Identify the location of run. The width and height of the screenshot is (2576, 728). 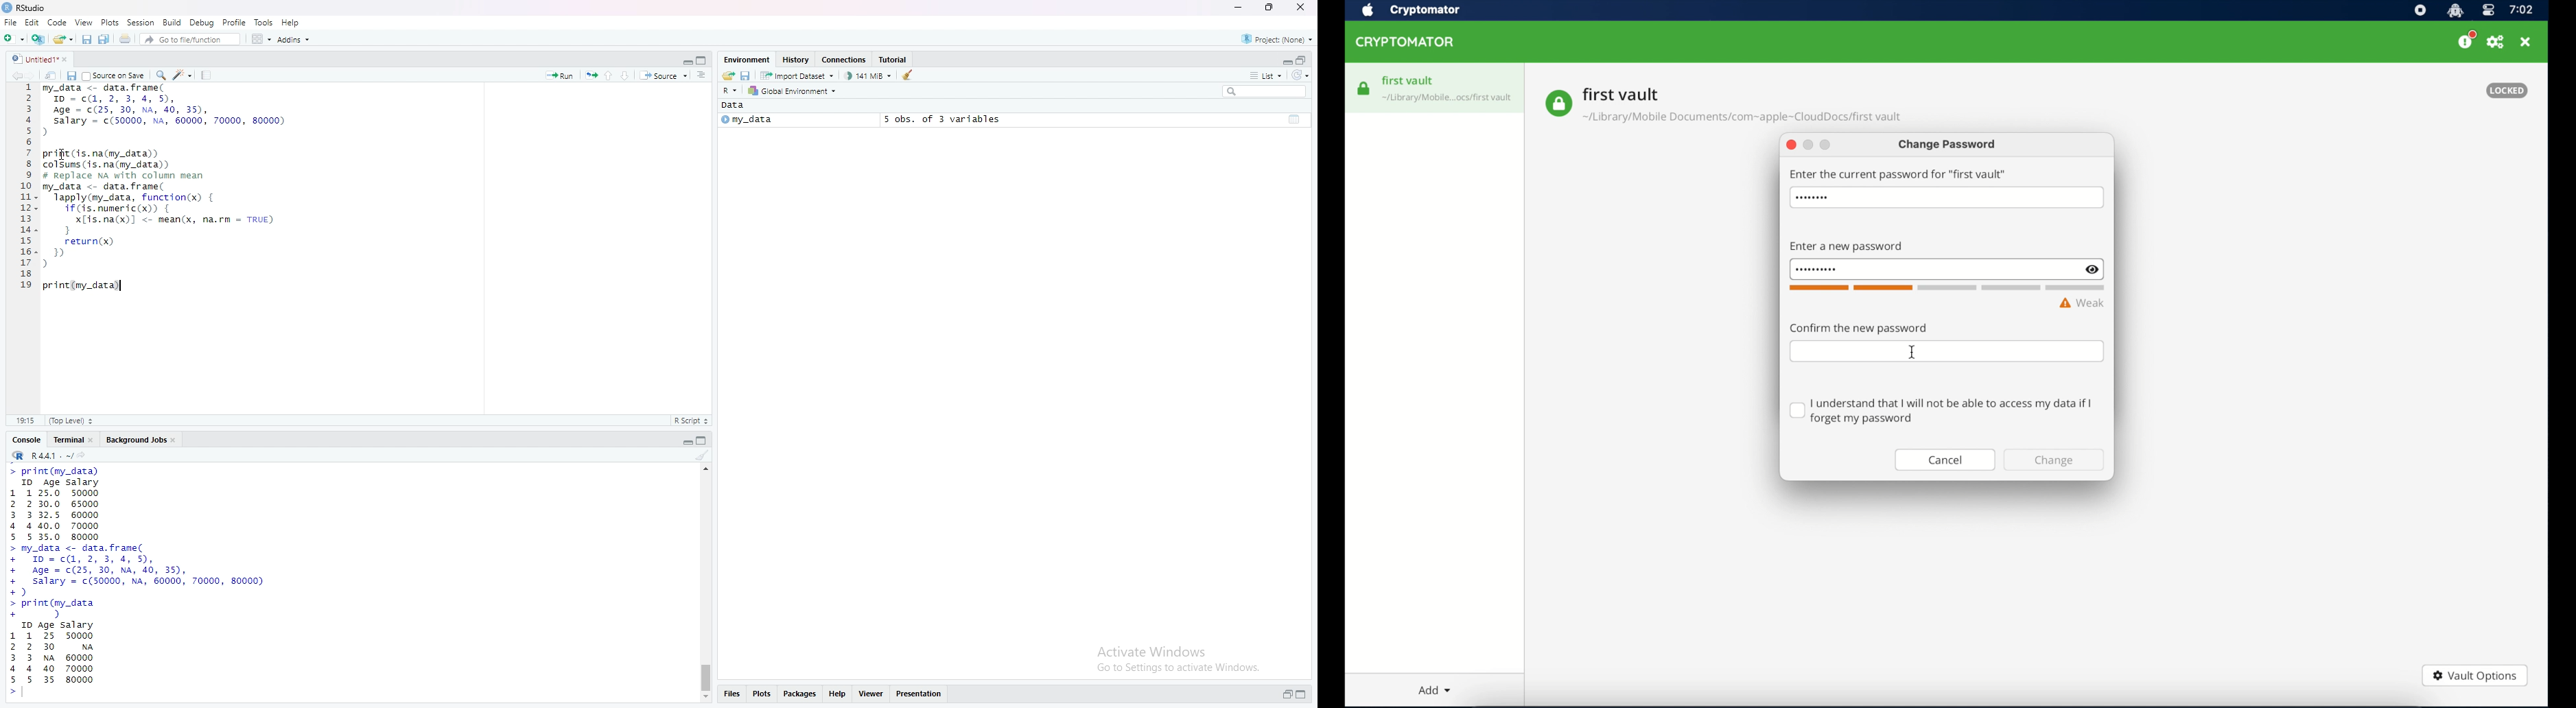
(559, 76).